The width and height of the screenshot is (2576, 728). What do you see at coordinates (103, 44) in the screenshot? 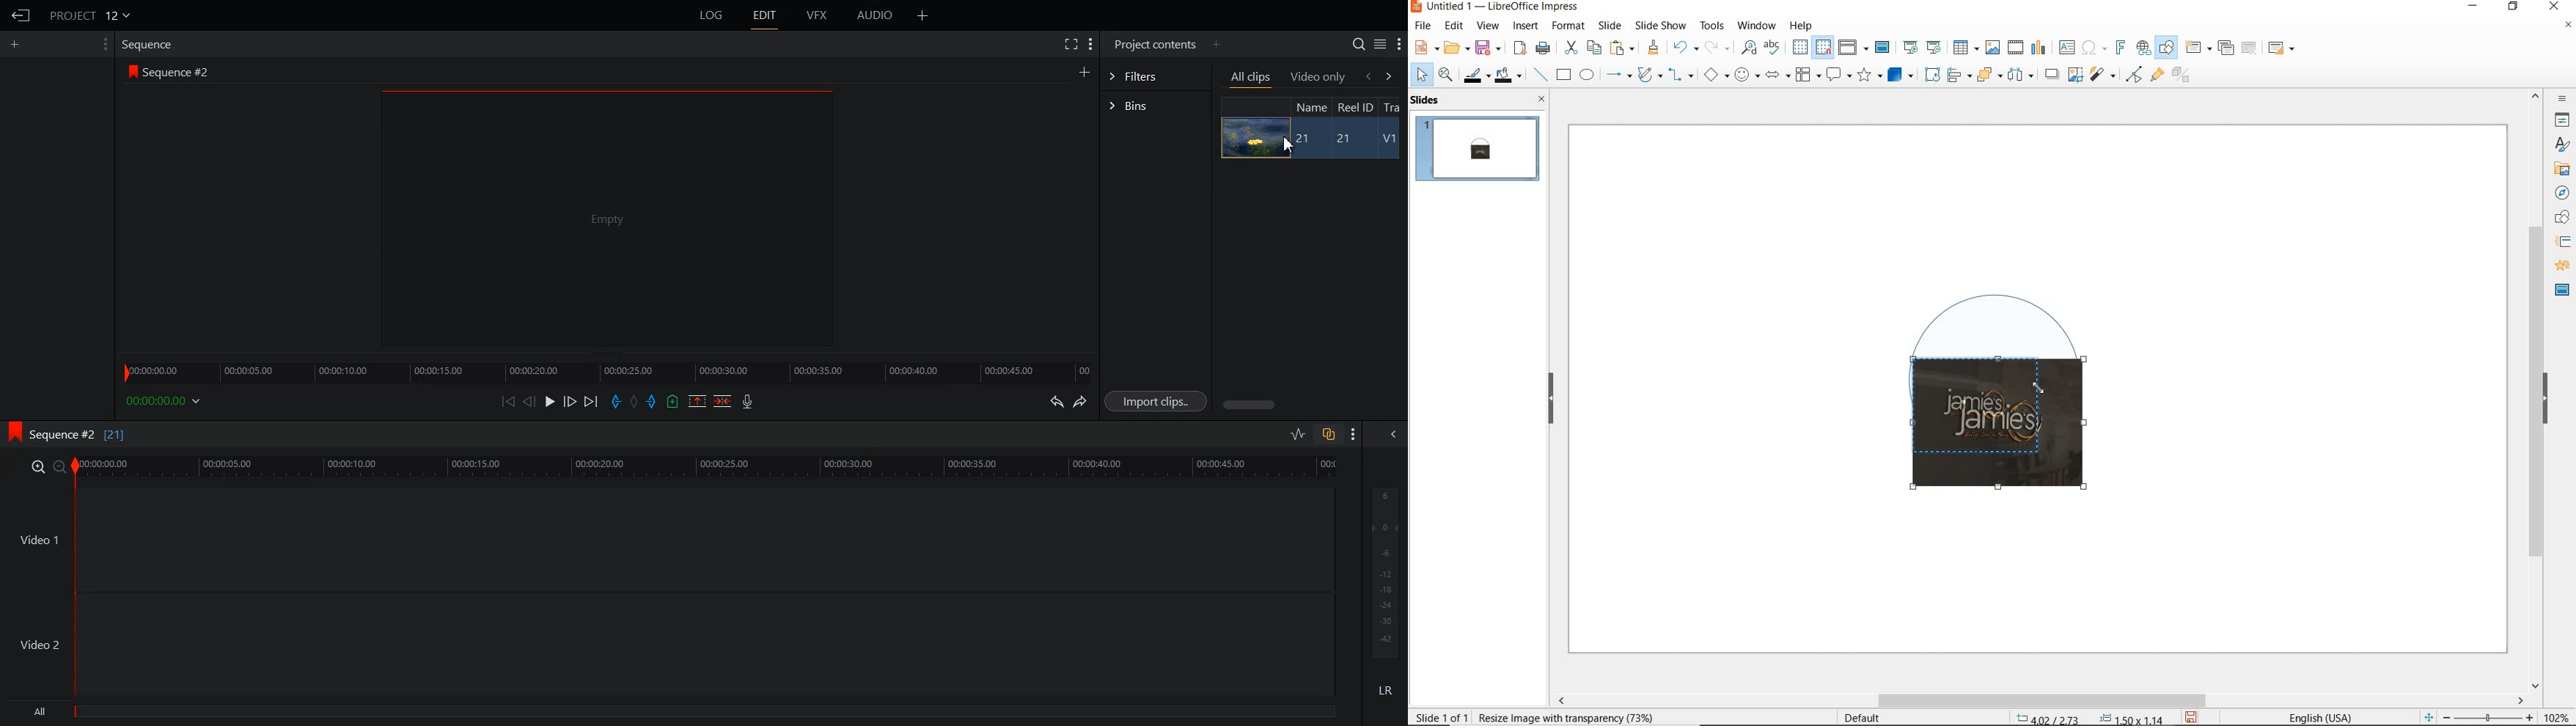
I see `Show setting menu` at bounding box center [103, 44].